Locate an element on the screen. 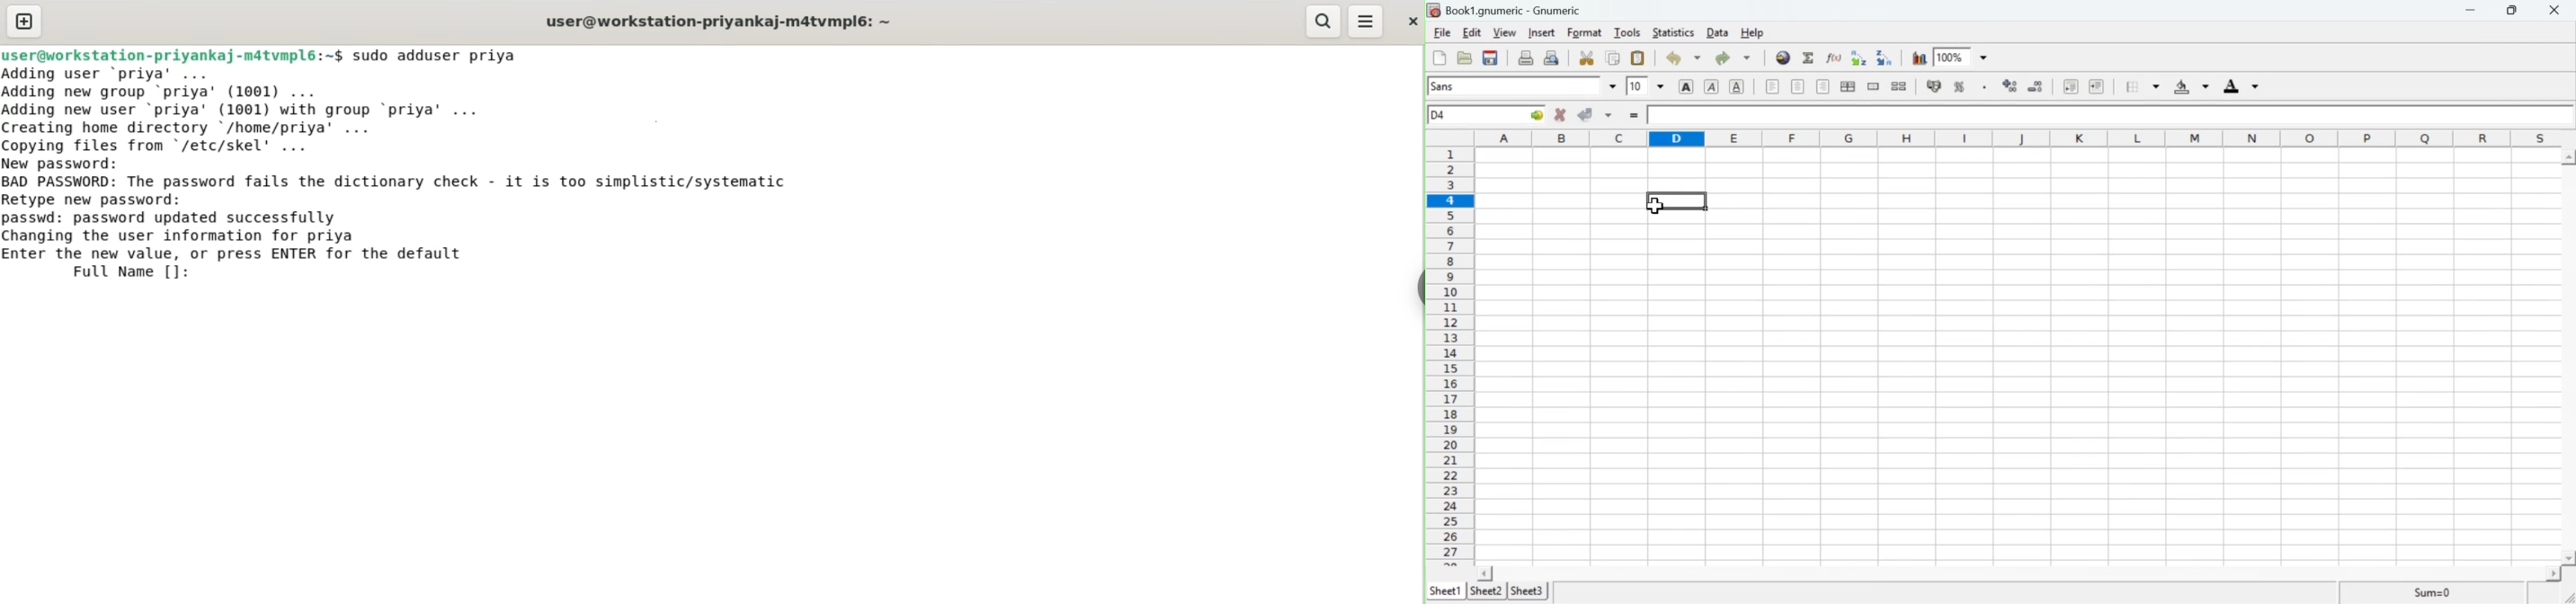  Underline is located at coordinates (1738, 87).